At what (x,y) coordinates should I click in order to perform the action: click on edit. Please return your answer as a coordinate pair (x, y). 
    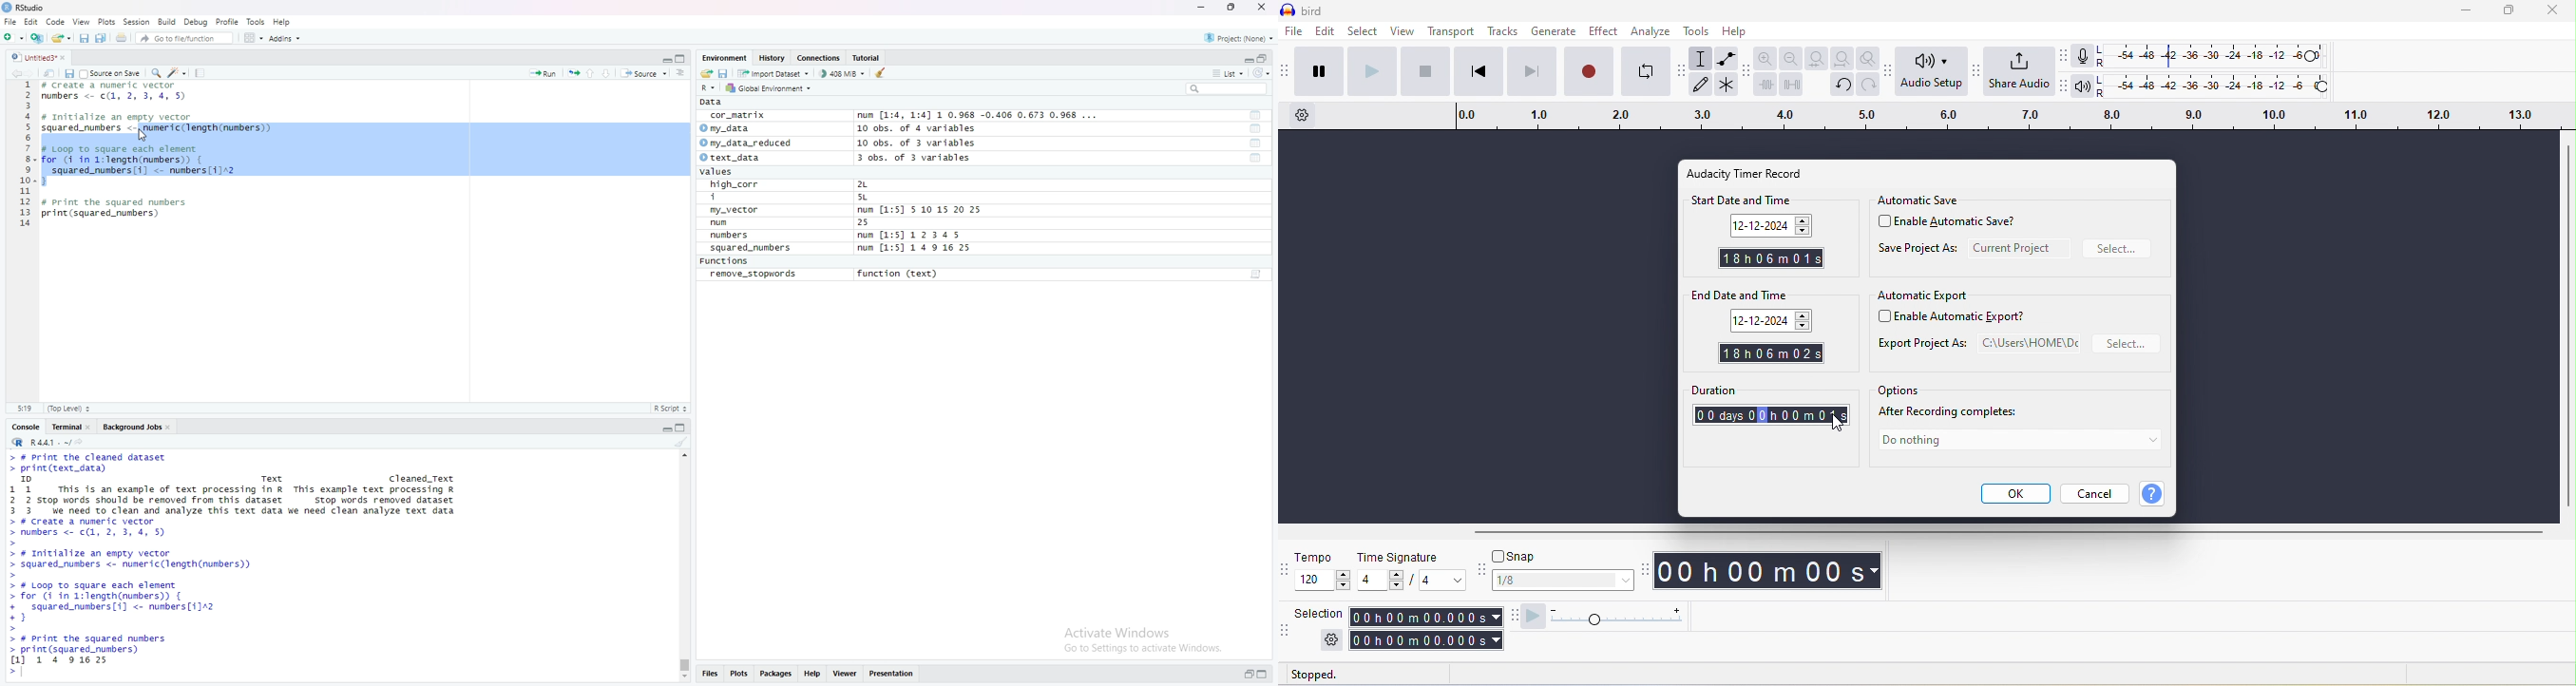
    Looking at the image, I should click on (1324, 32).